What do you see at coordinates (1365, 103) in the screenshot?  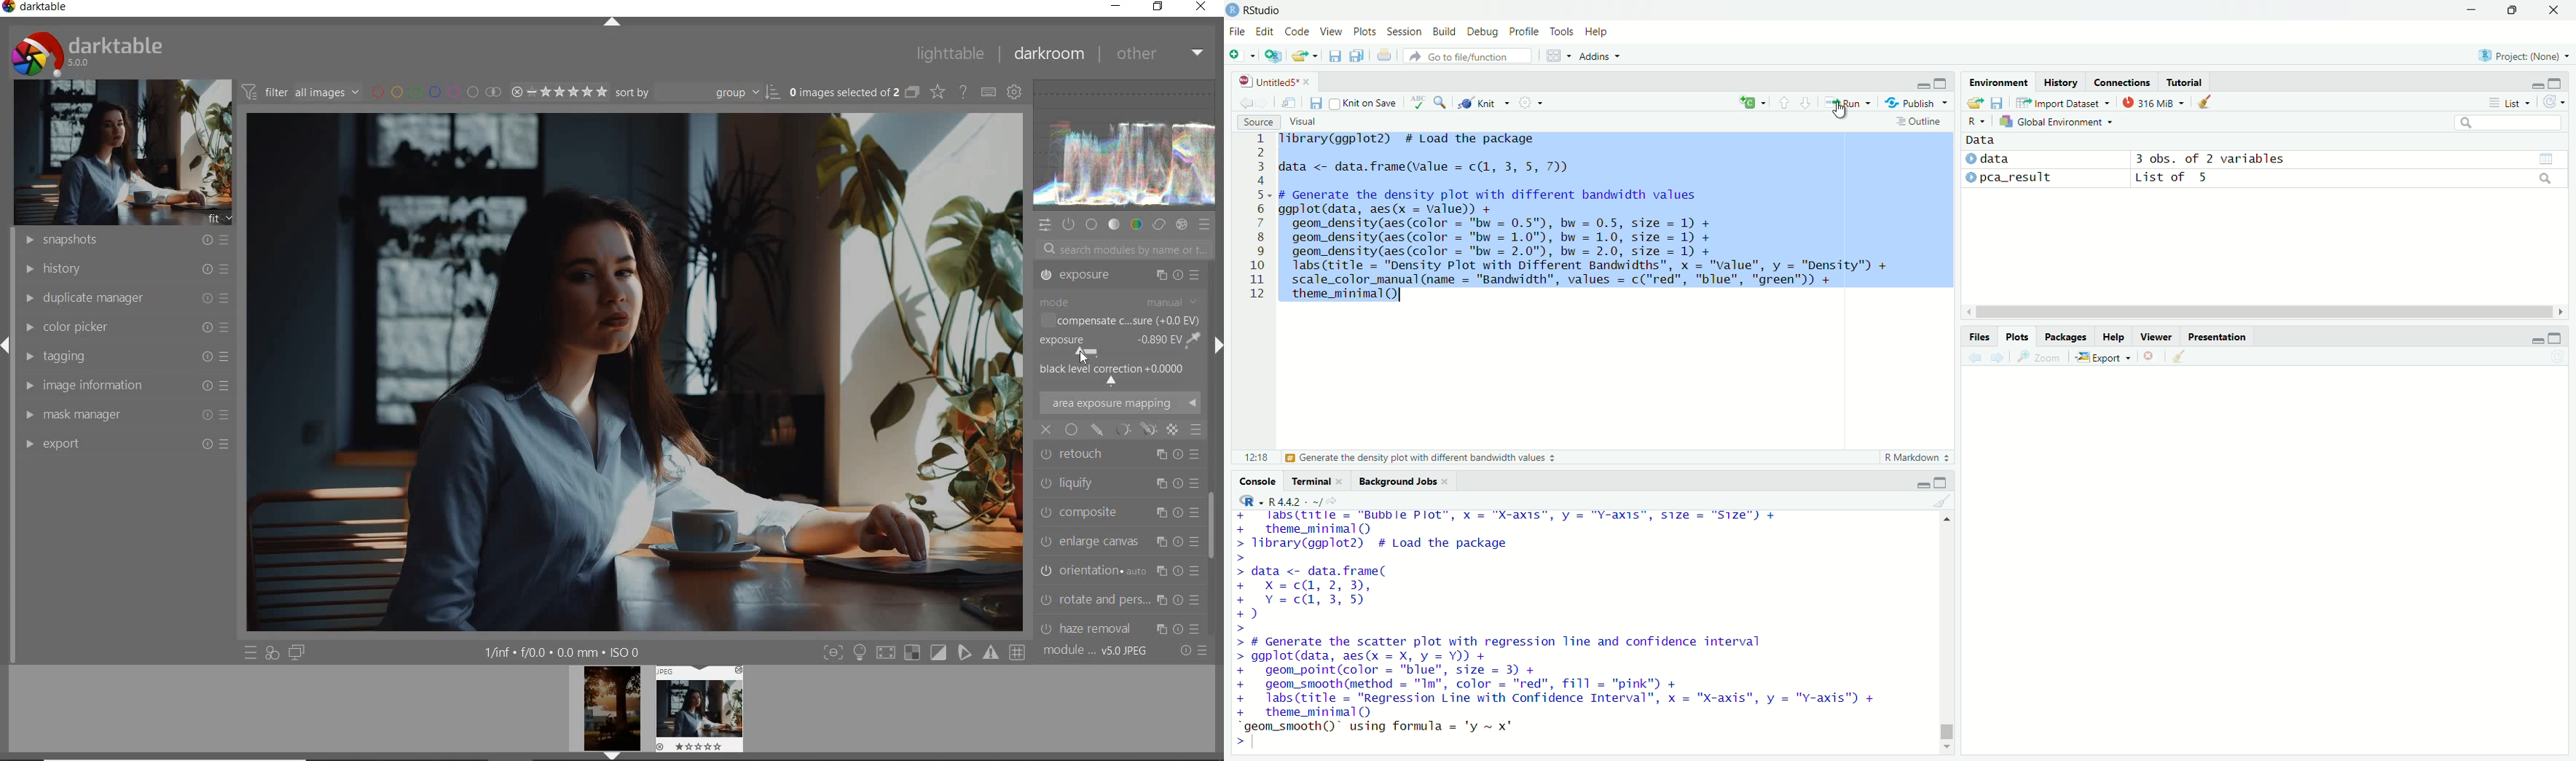 I see `Knit on Save` at bounding box center [1365, 103].